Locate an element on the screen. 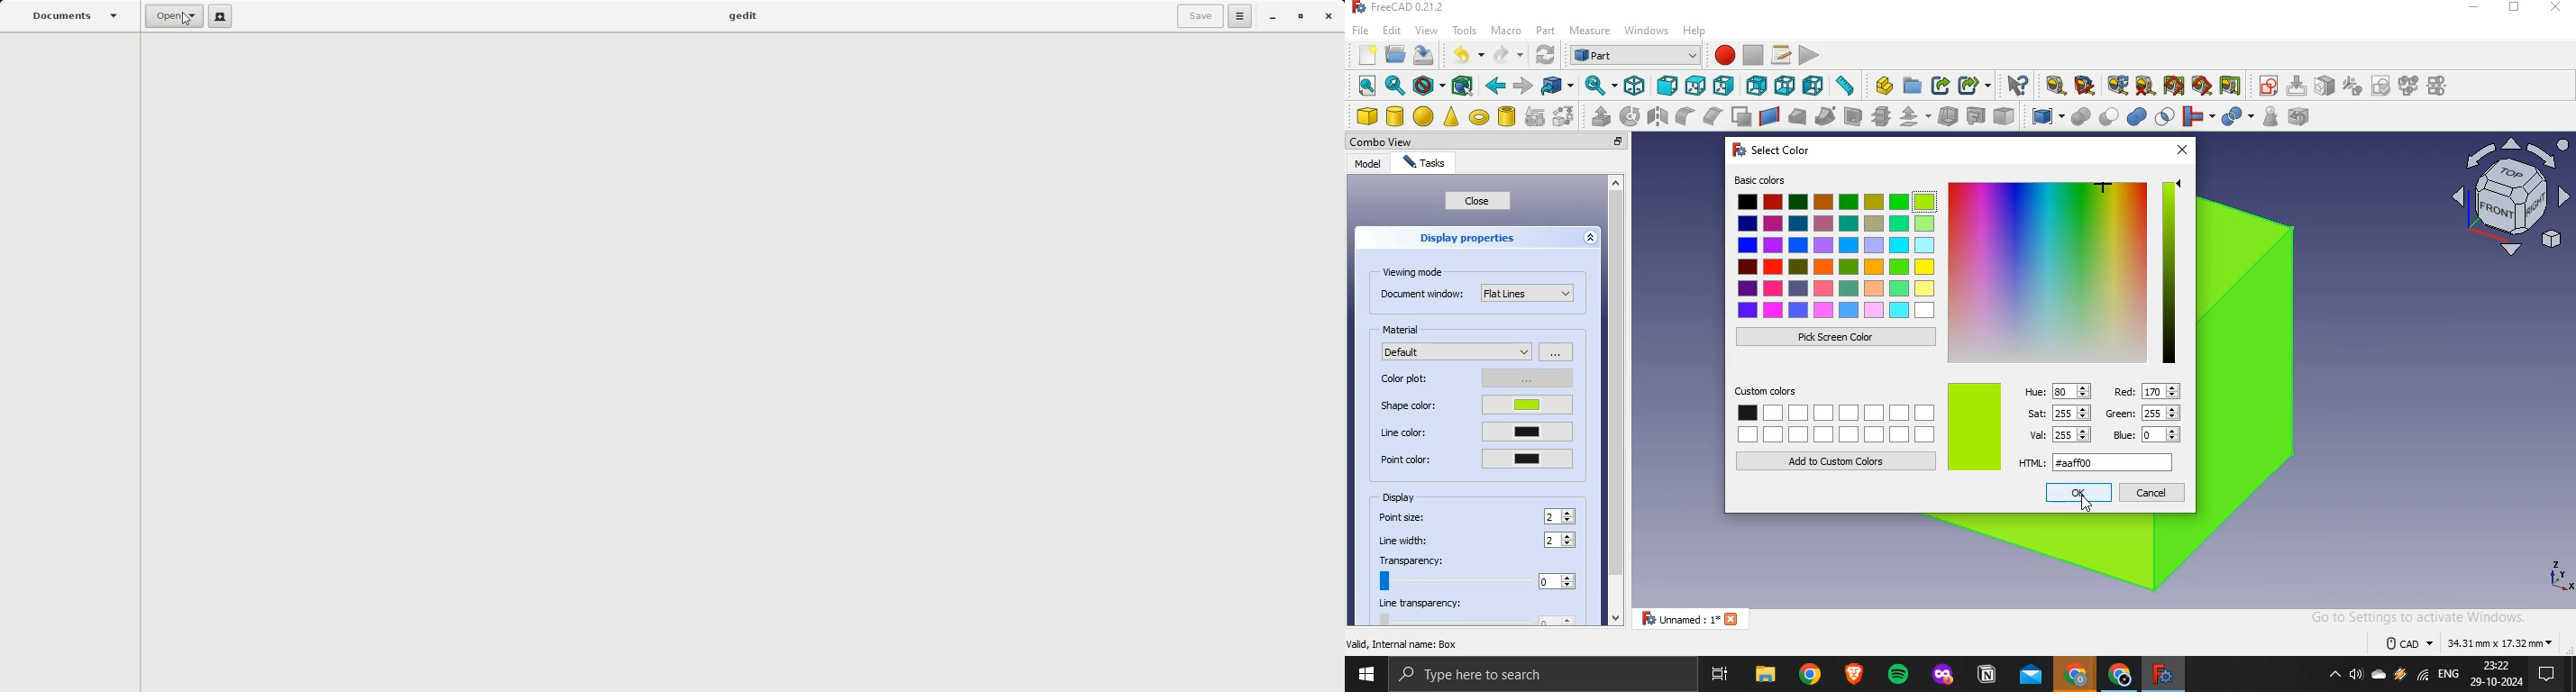 This screenshot has height=700, width=2576. bounding box is located at coordinates (1463, 86).